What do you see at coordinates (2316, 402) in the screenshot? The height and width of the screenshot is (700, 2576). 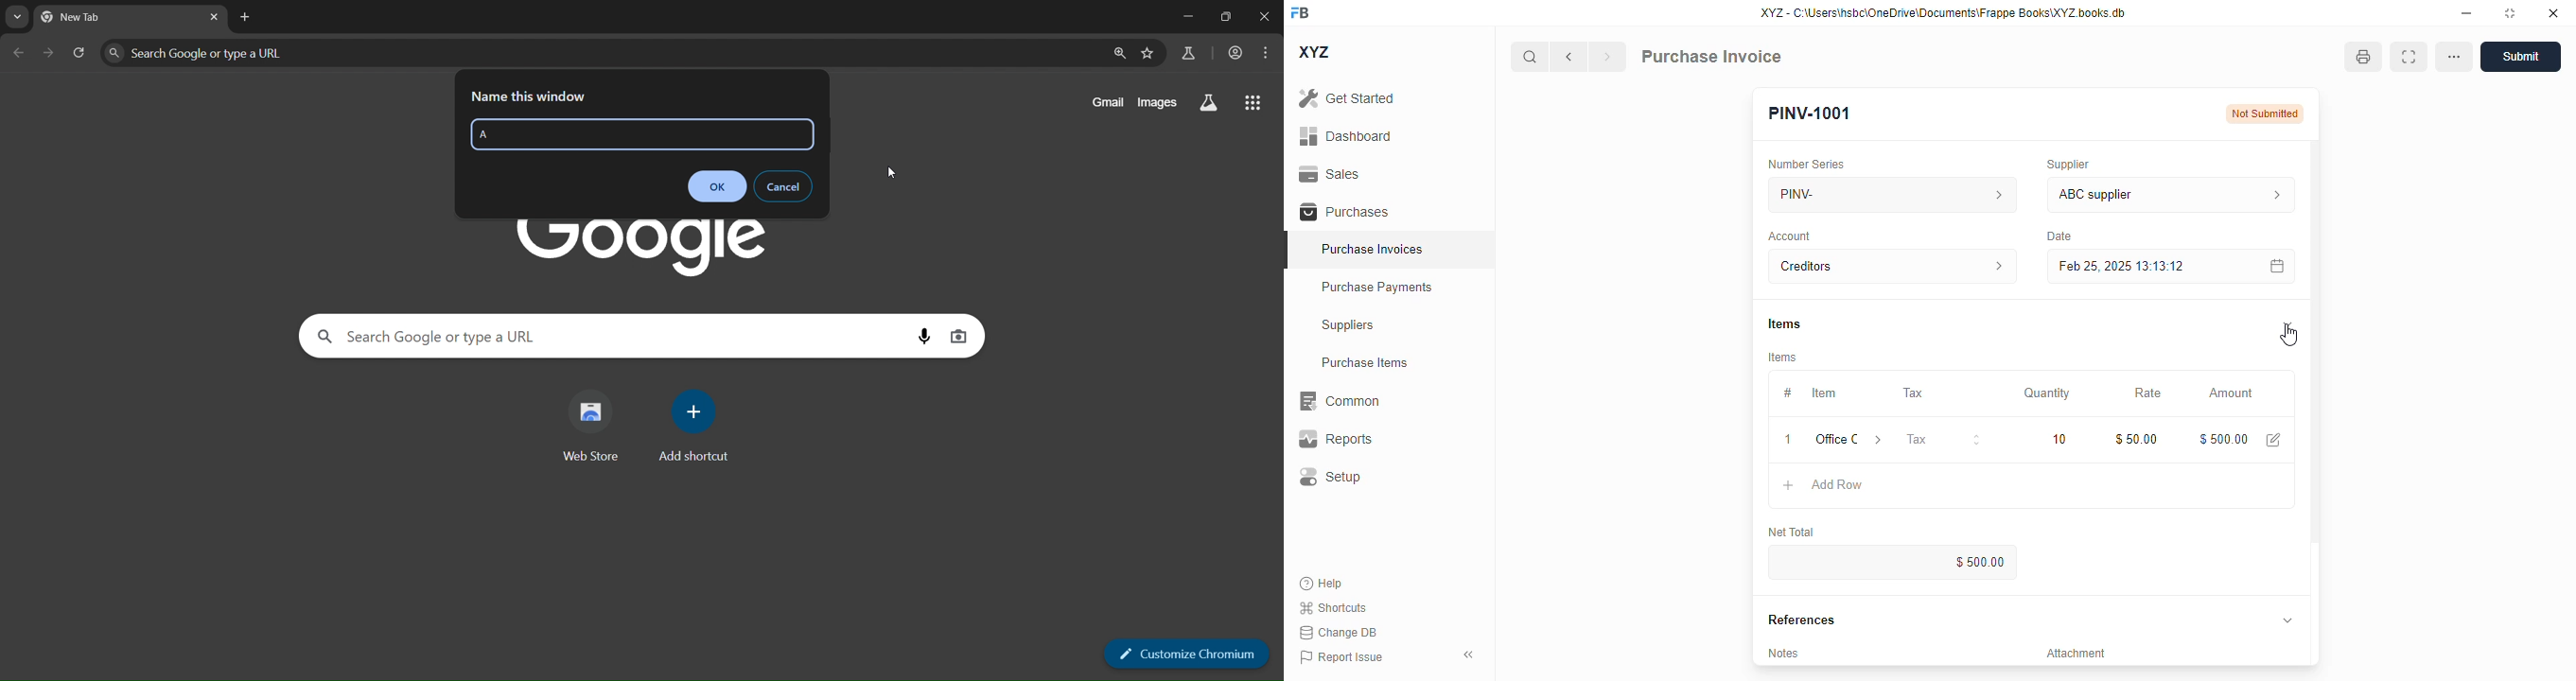 I see `scroll bar` at bounding box center [2316, 402].